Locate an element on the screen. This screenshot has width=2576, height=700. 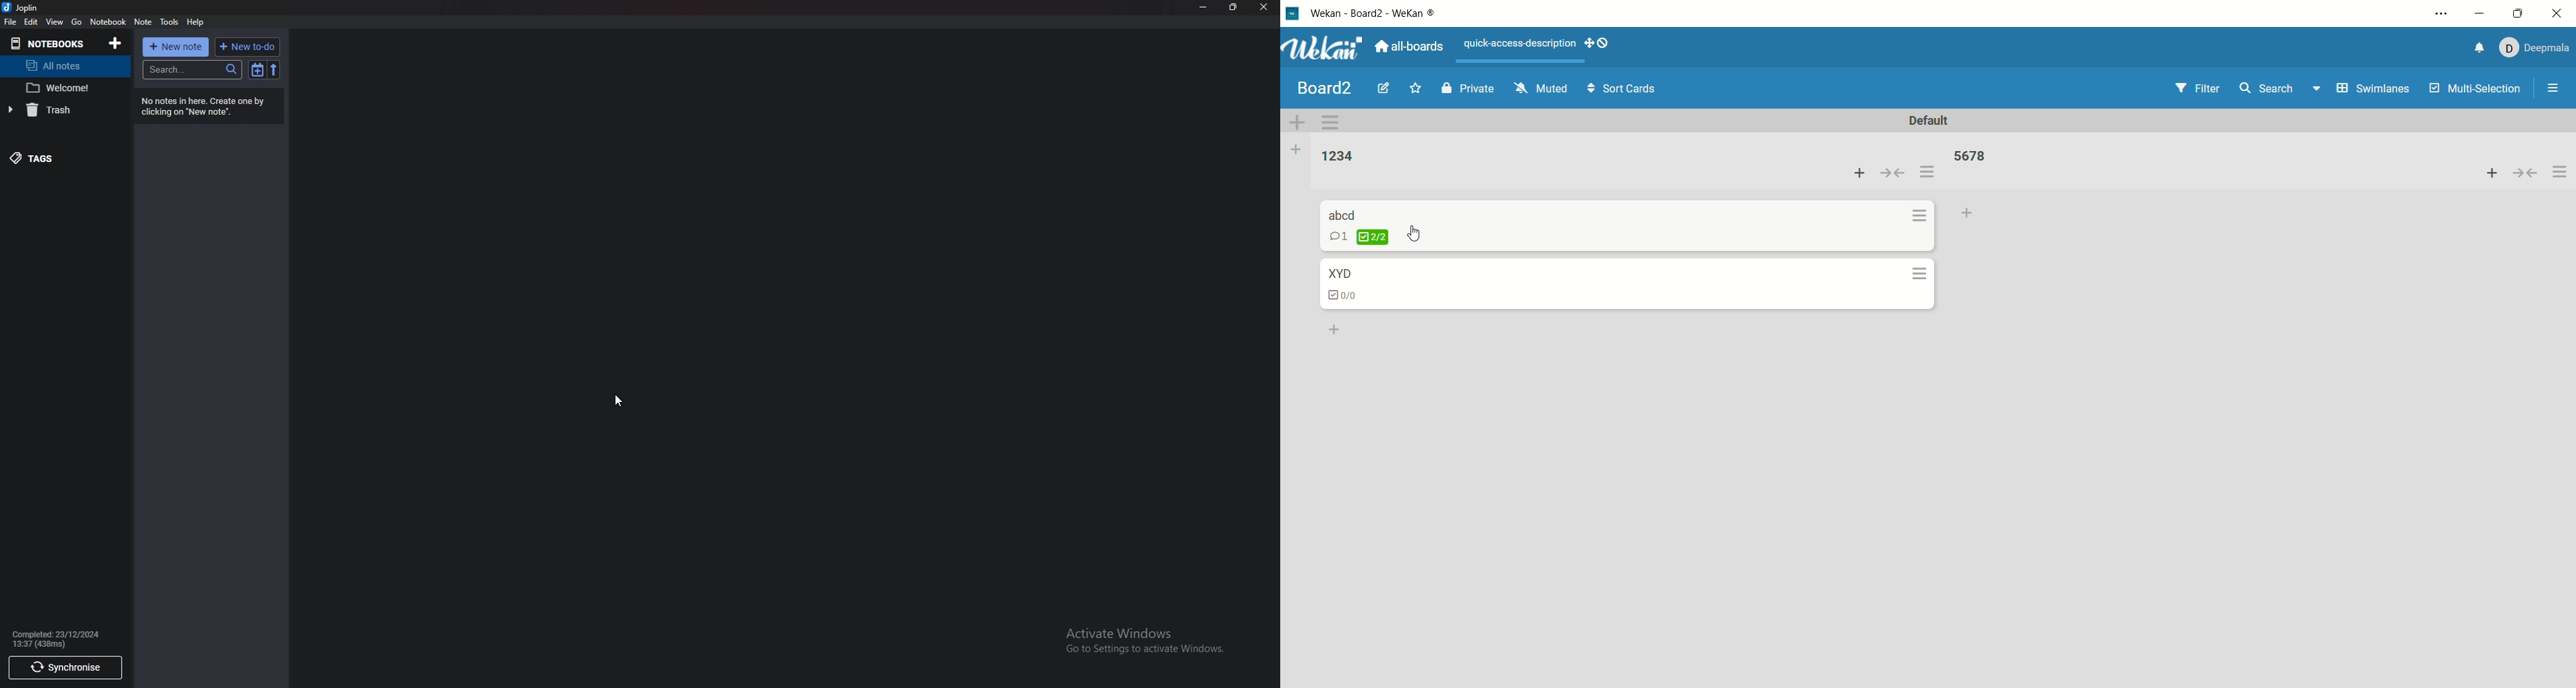
New note is located at coordinates (177, 47).